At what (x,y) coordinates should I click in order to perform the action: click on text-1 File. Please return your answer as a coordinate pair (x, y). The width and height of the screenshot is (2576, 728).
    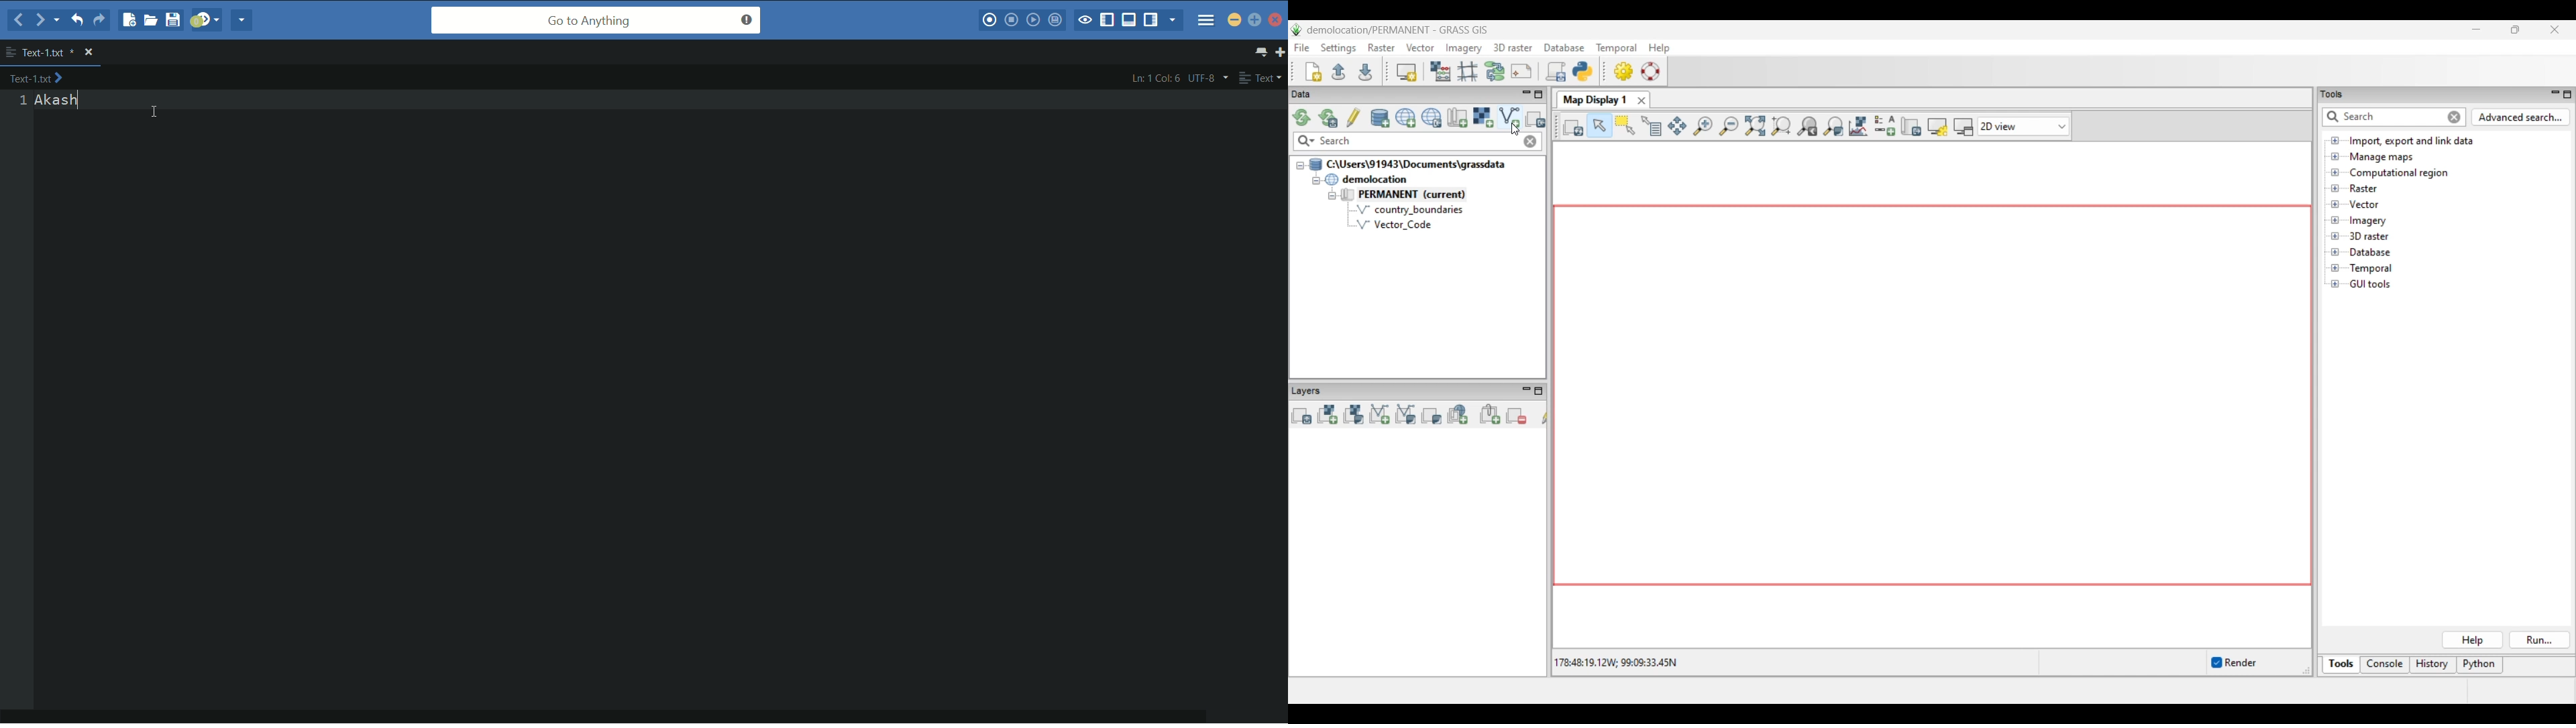
    Looking at the image, I should click on (36, 77).